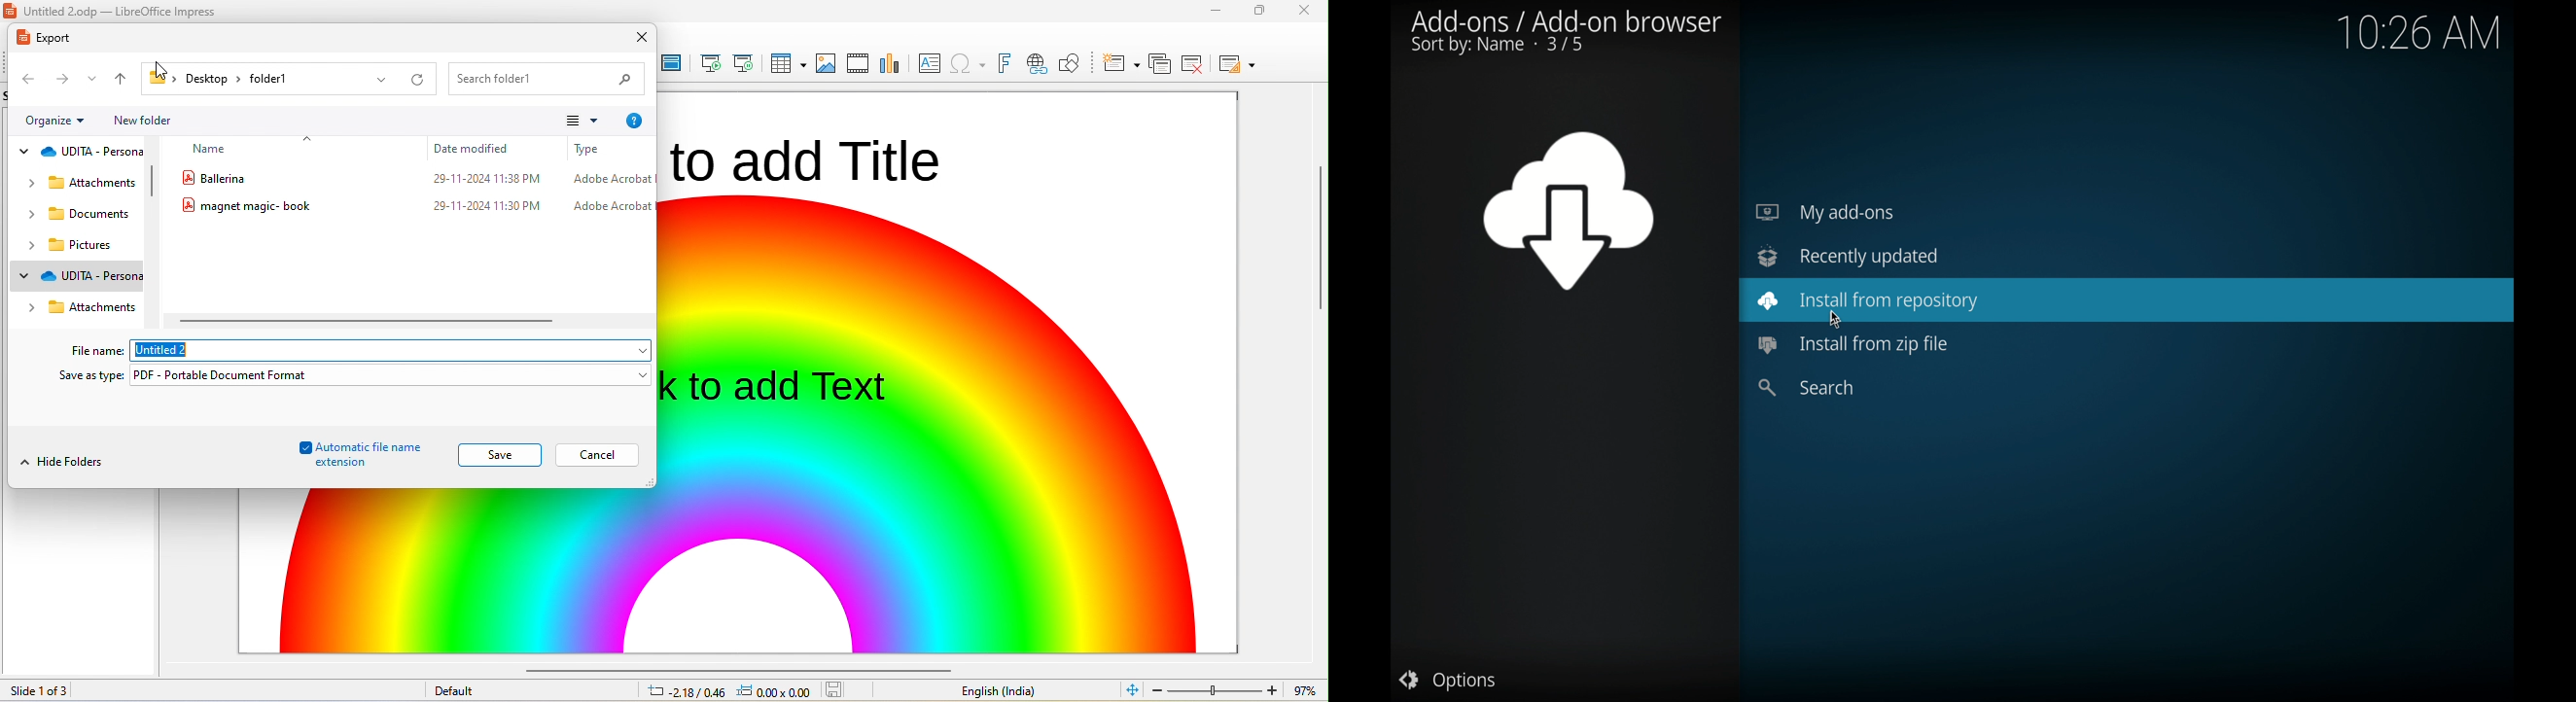  What do you see at coordinates (417, 79) in the screenshot?
I see `refresh` at bounding box center [417, 79].